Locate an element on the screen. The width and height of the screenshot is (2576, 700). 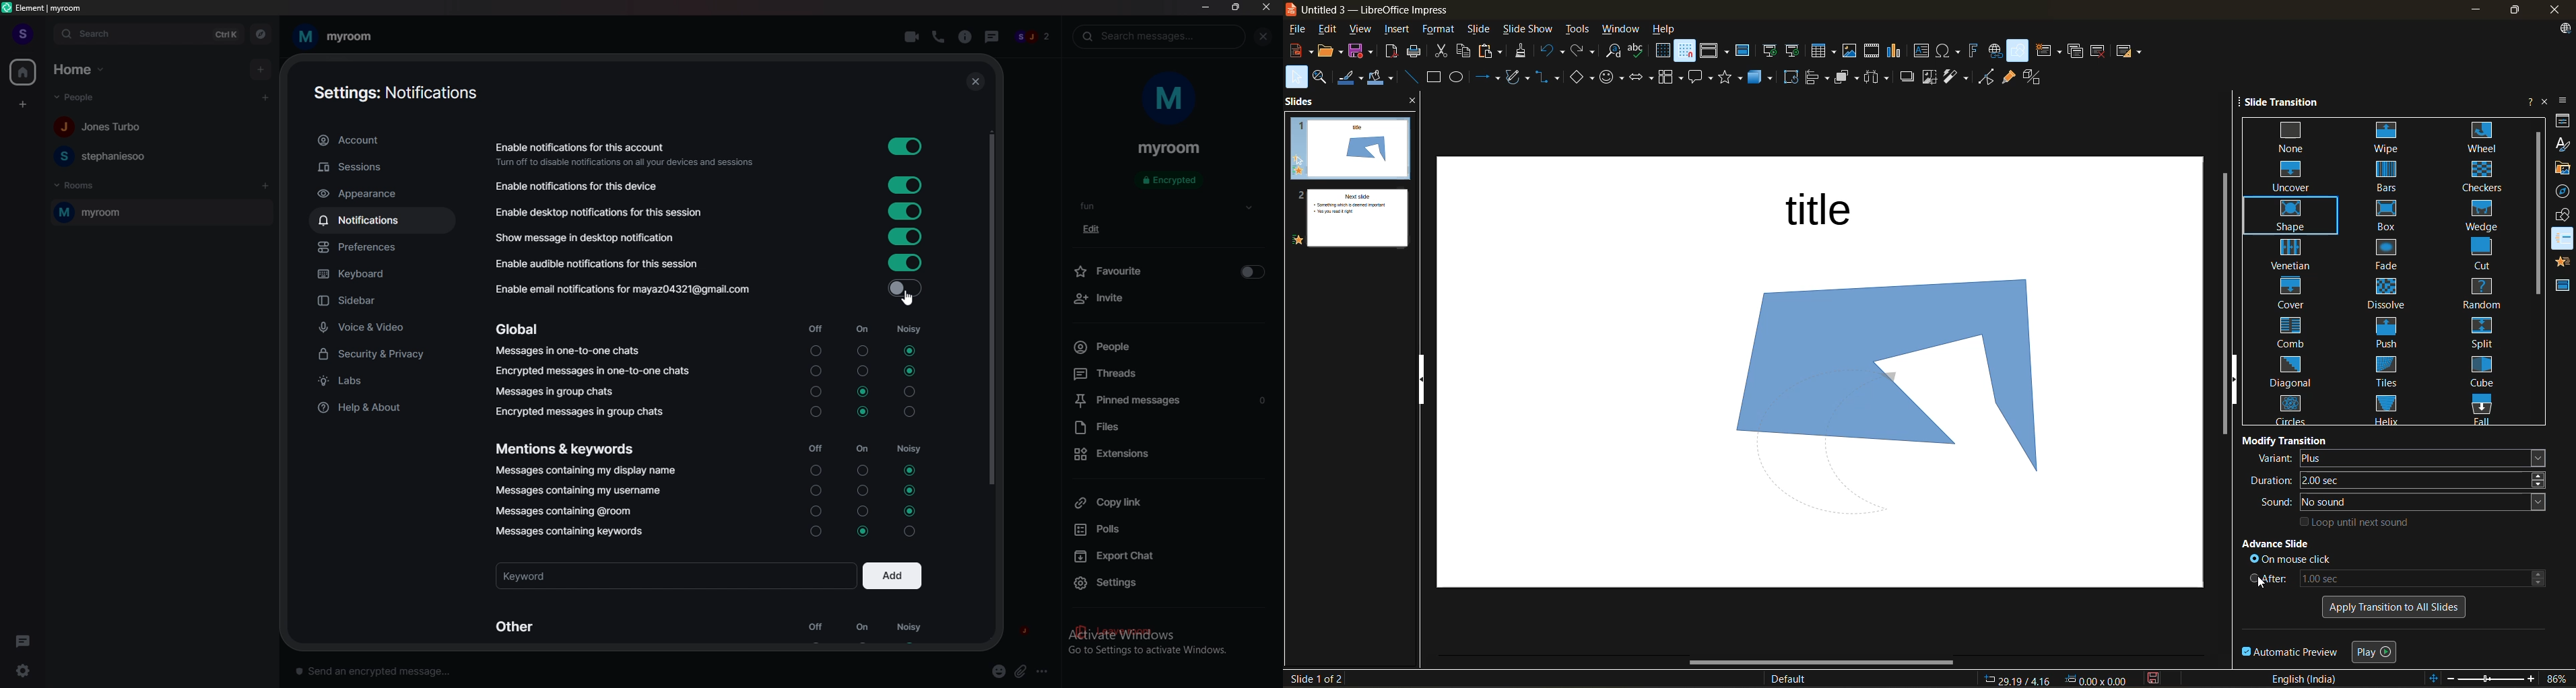
start chat is located at coordinates (267, 97).